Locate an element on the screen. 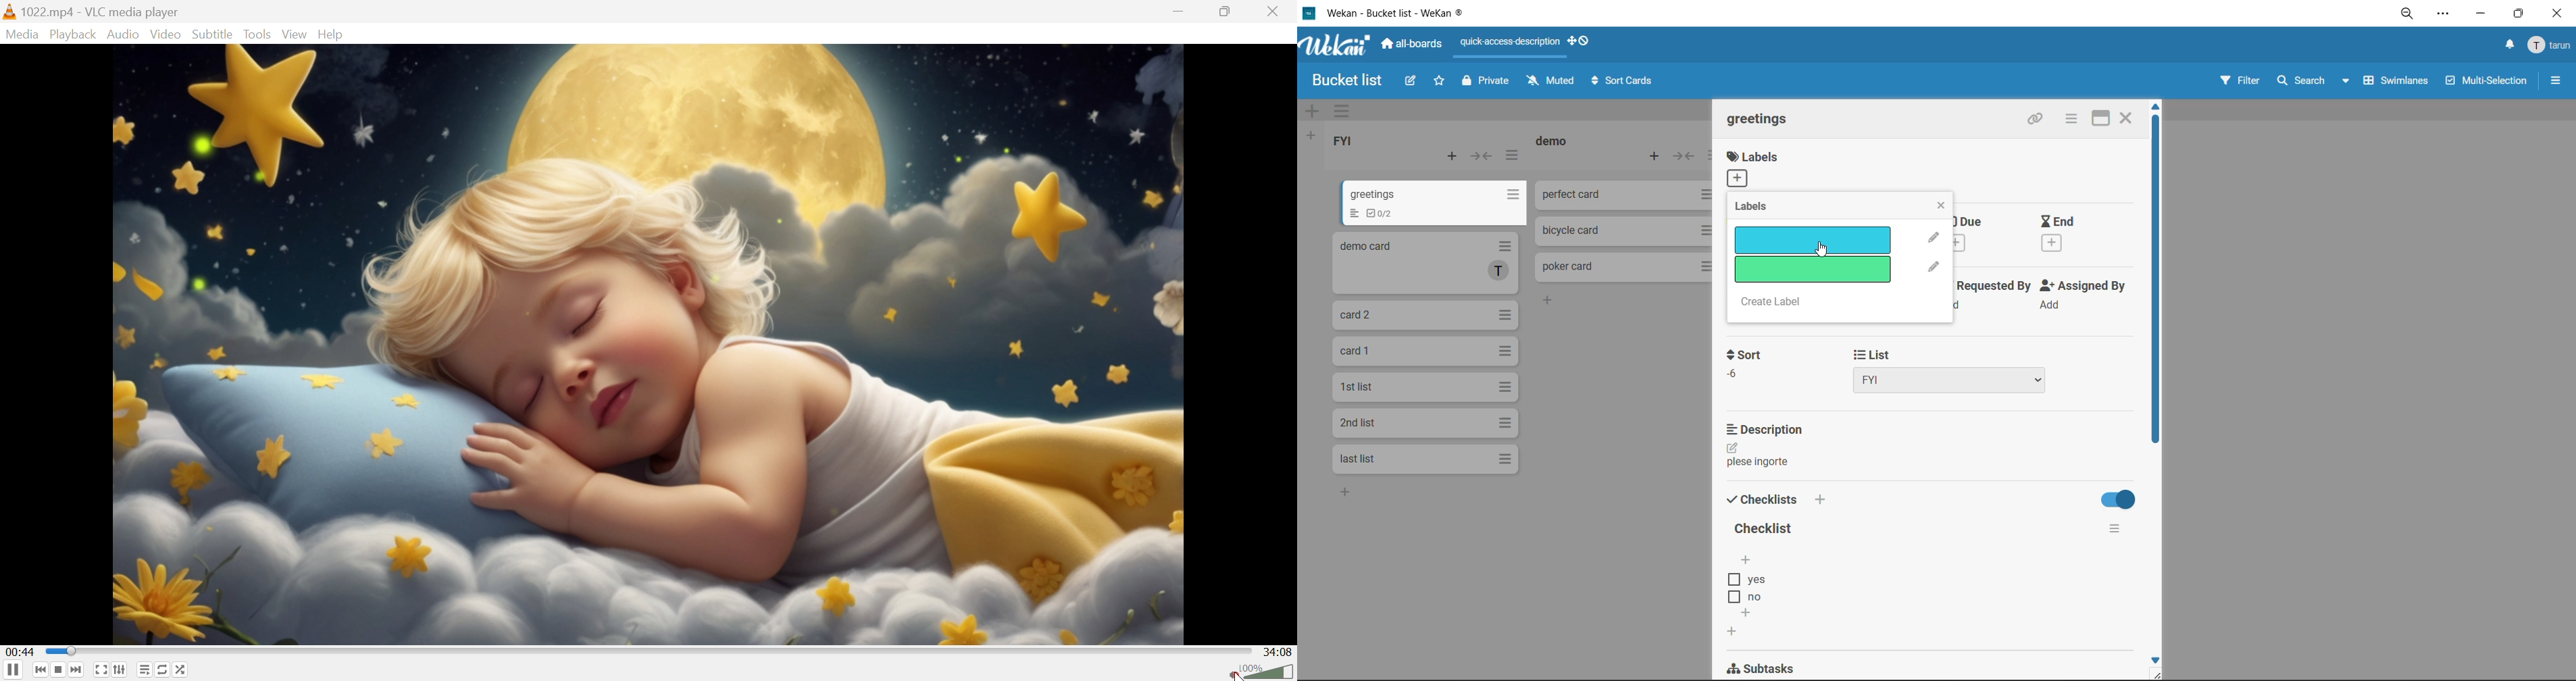 The height and width of the screenshot is (700, 2576). add checklist options is located at coordinates (1748, 560).